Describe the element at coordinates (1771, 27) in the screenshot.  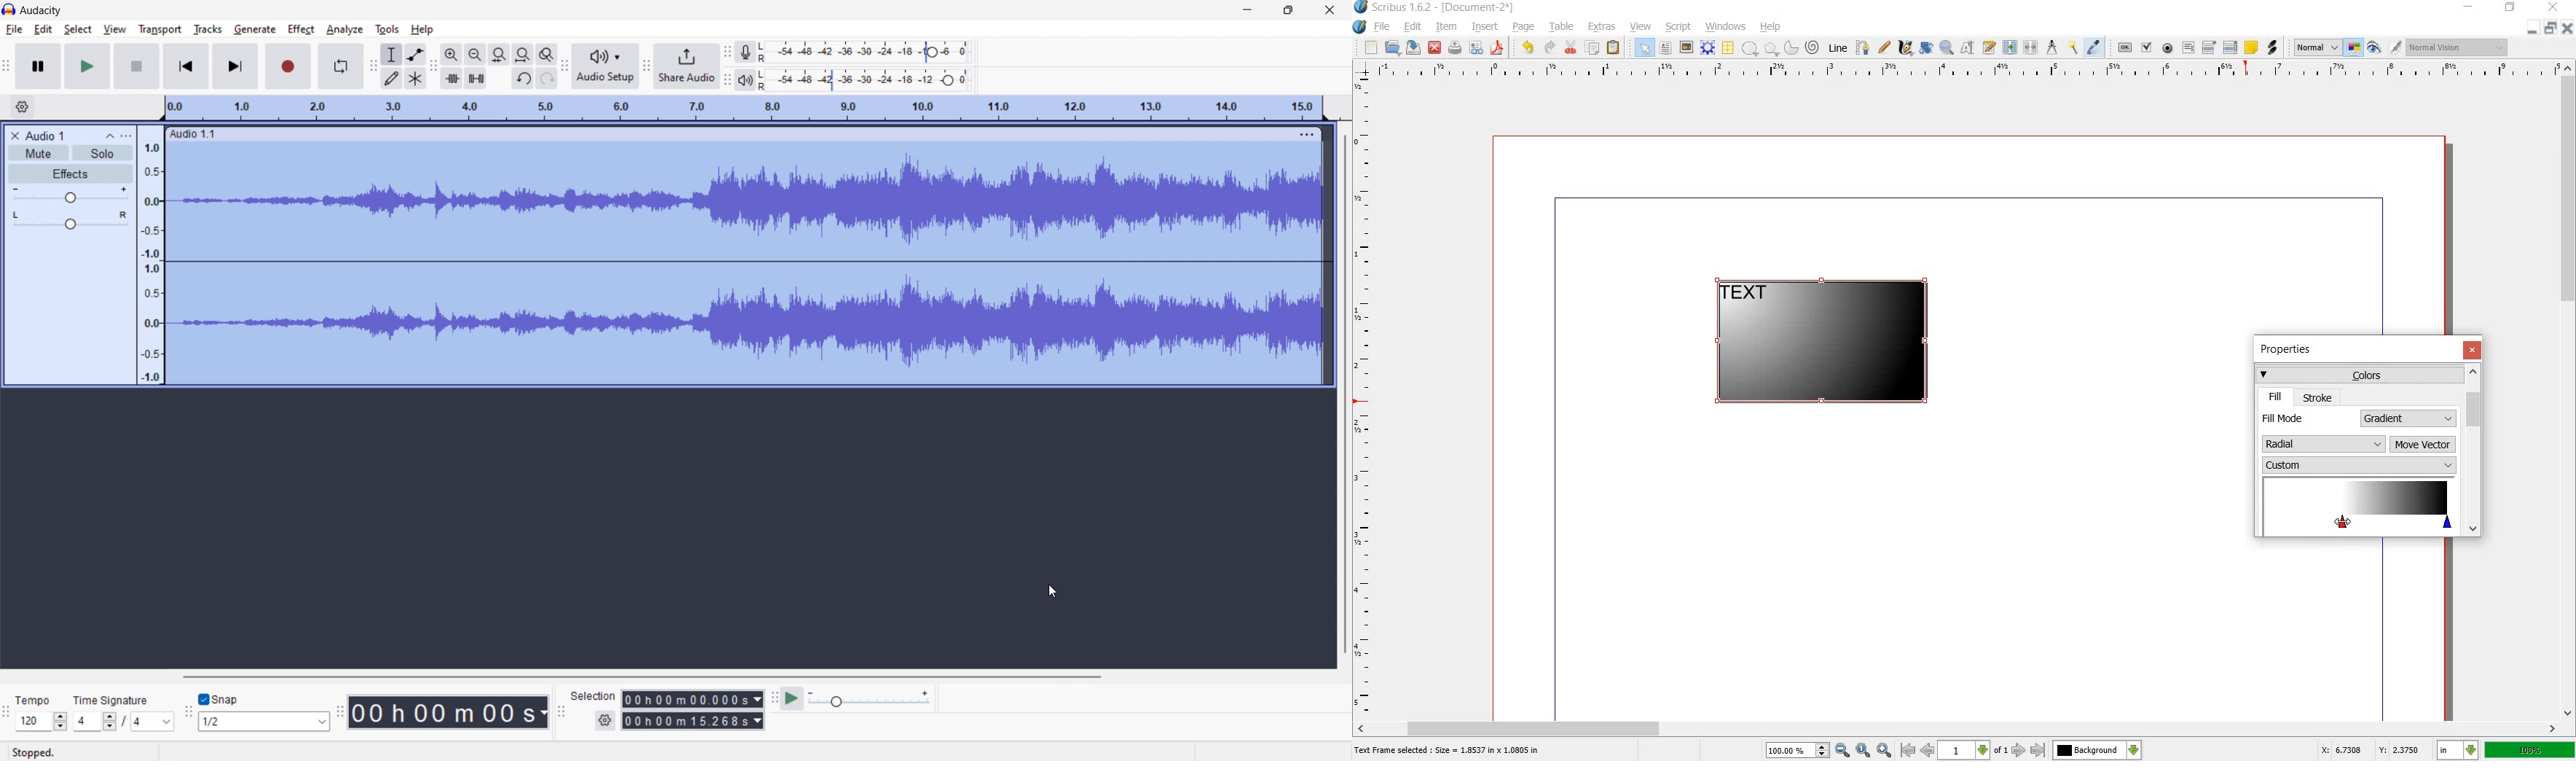
I see `help` at that location.